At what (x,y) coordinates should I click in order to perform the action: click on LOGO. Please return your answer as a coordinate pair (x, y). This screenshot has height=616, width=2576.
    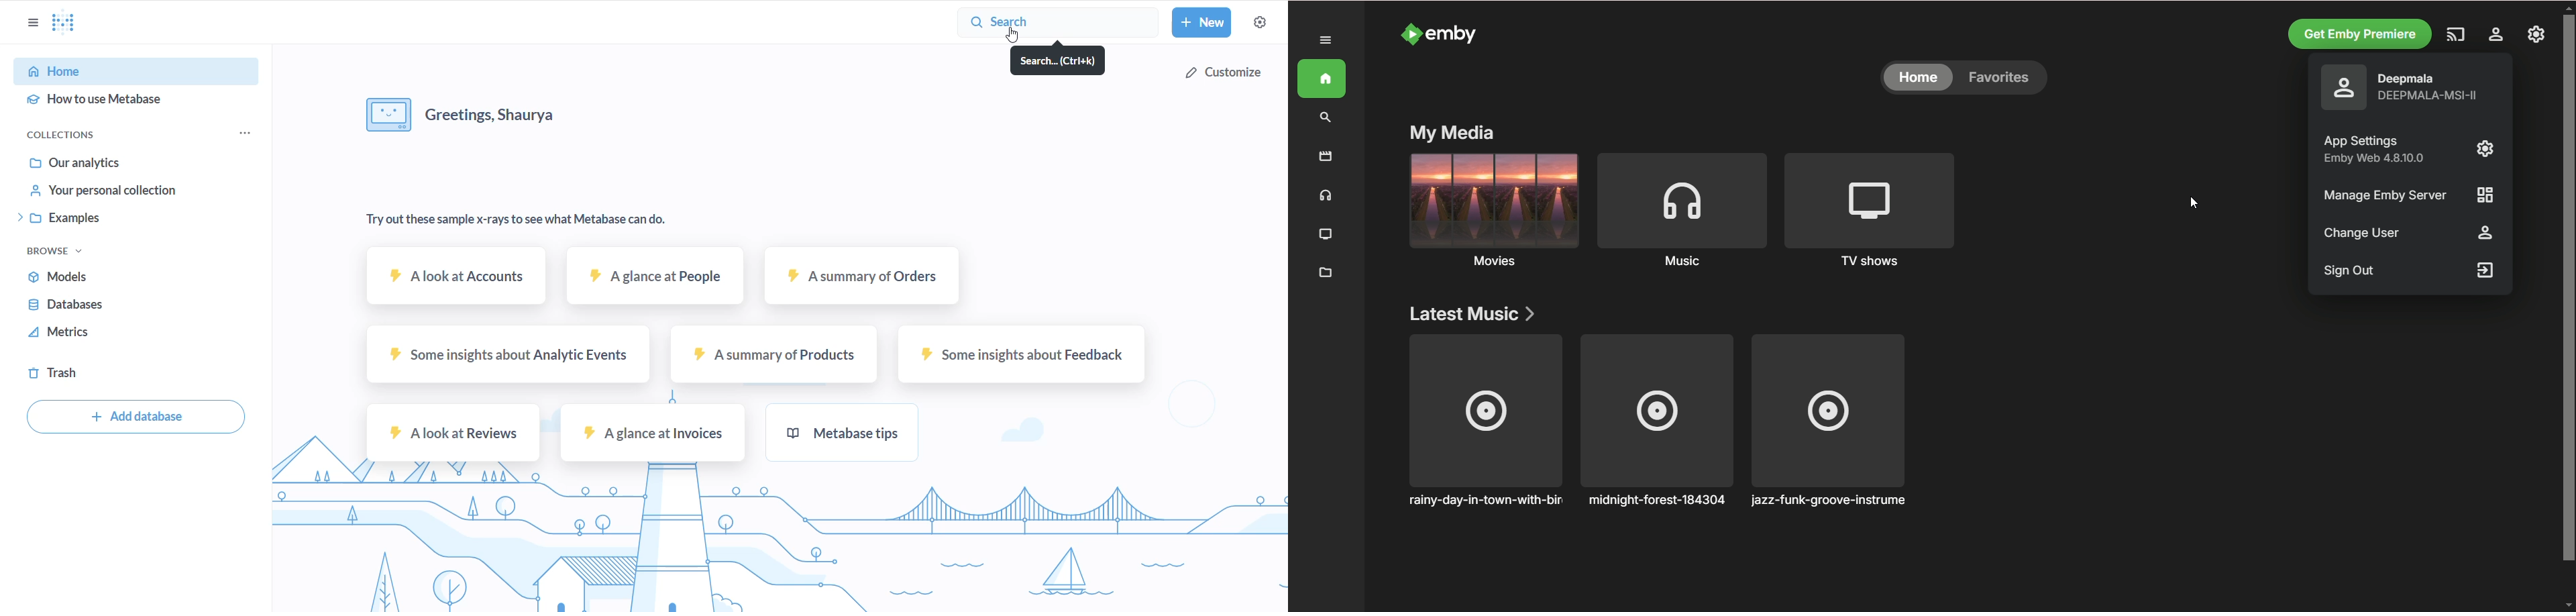
    Looking at the image, I should click on (72, 24).